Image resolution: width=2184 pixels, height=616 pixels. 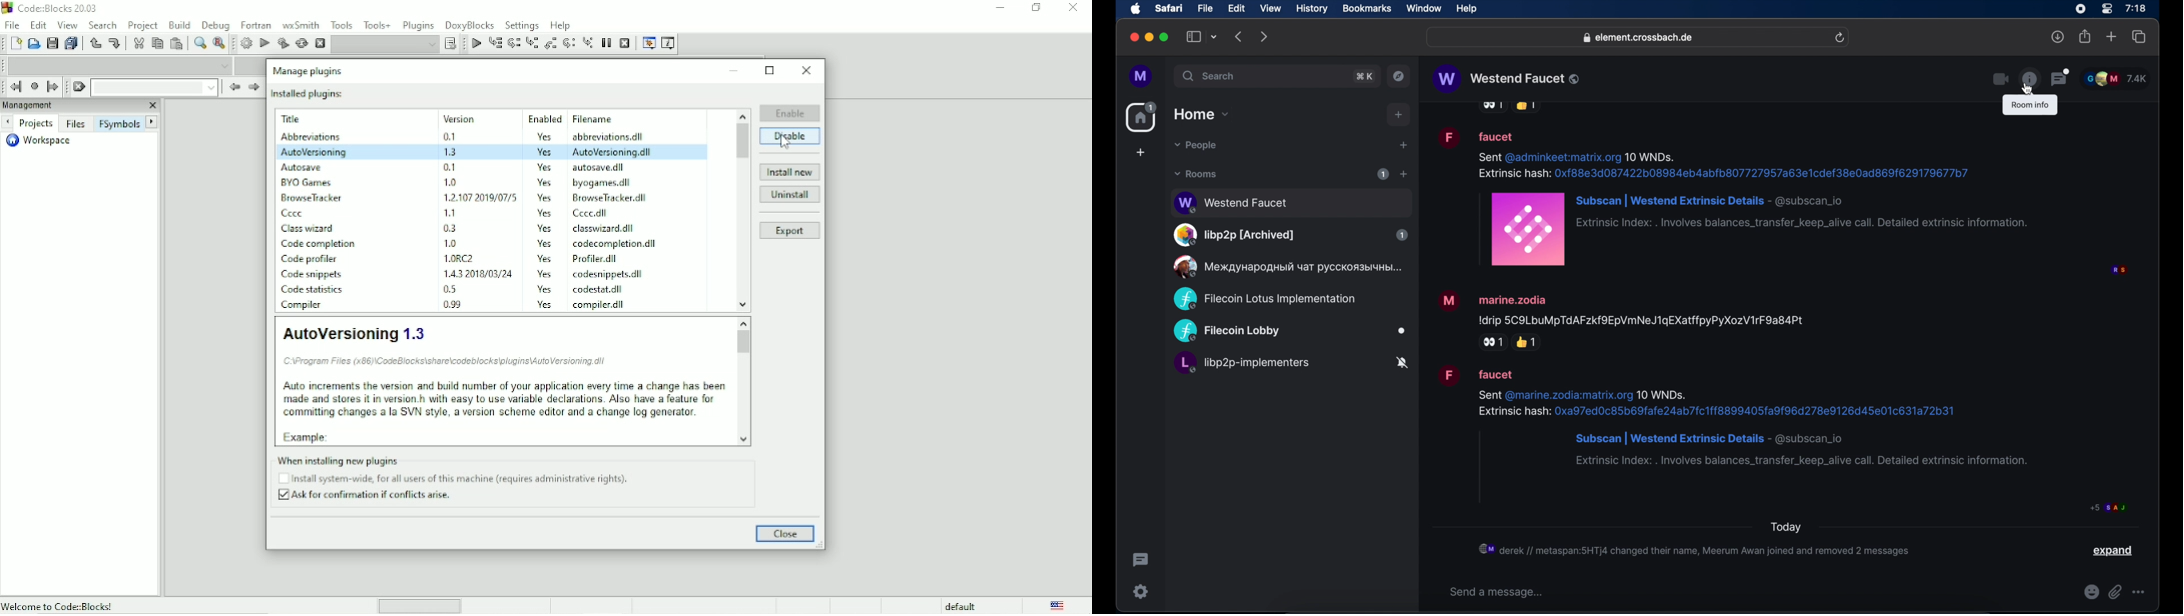 I want to click on home dropdown, so click(x=1201, y=114).